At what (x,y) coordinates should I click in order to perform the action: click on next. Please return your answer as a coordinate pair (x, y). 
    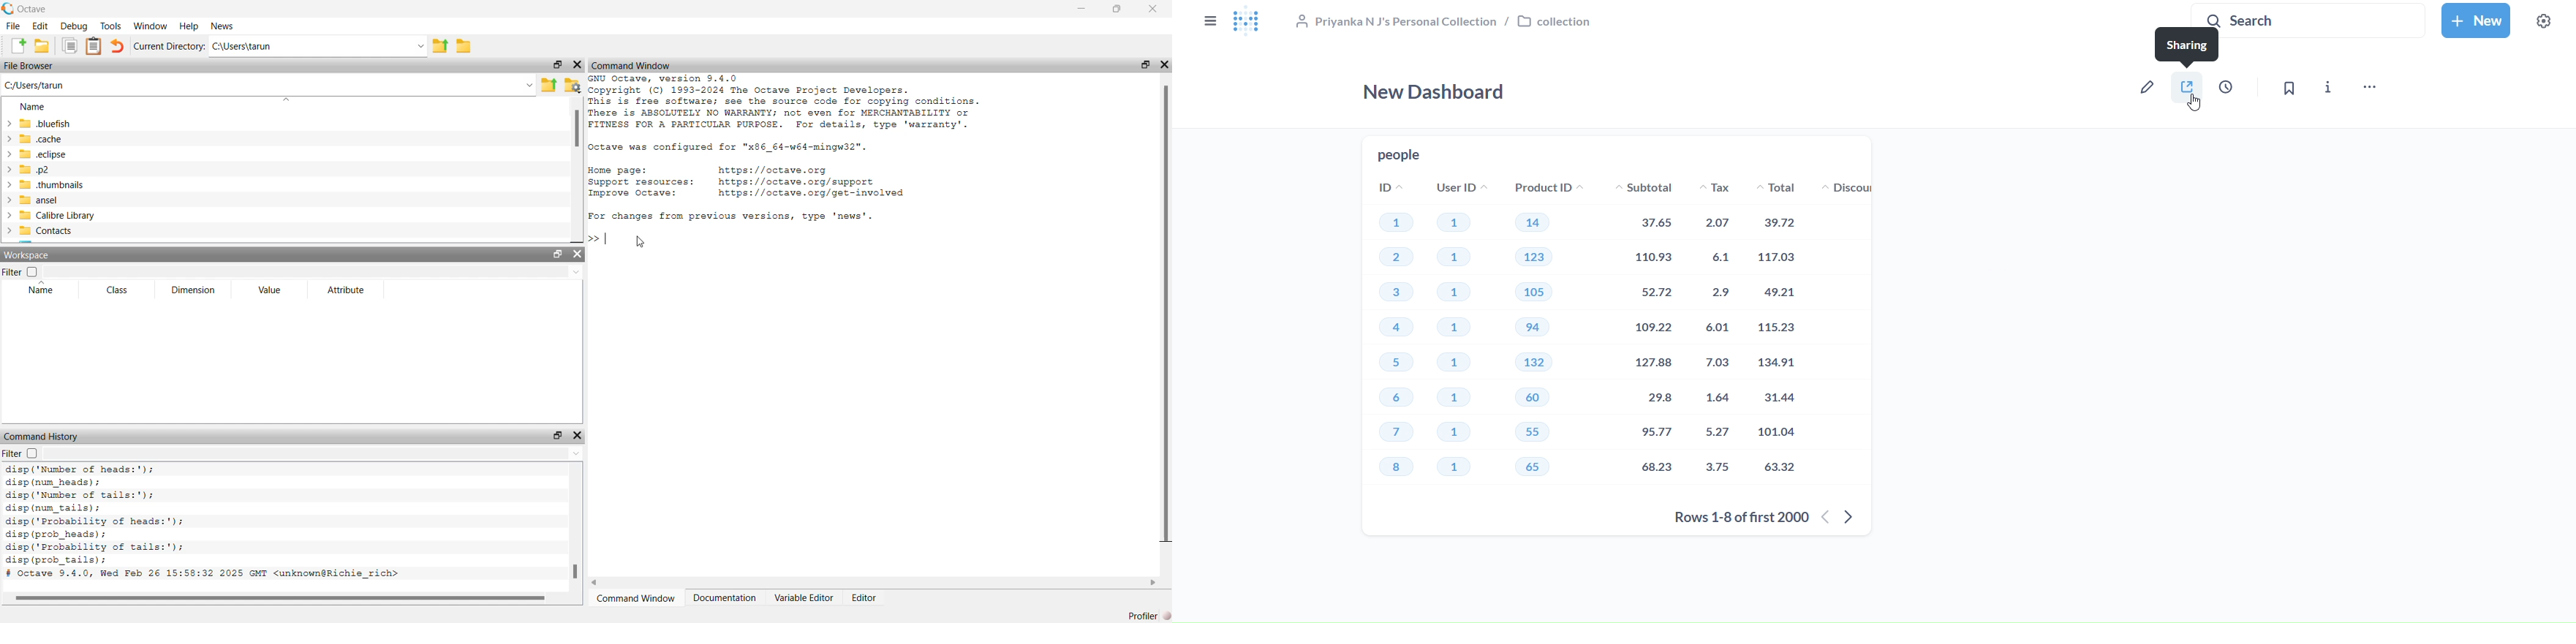
    Looking at the image, I should click on (1852, 519).